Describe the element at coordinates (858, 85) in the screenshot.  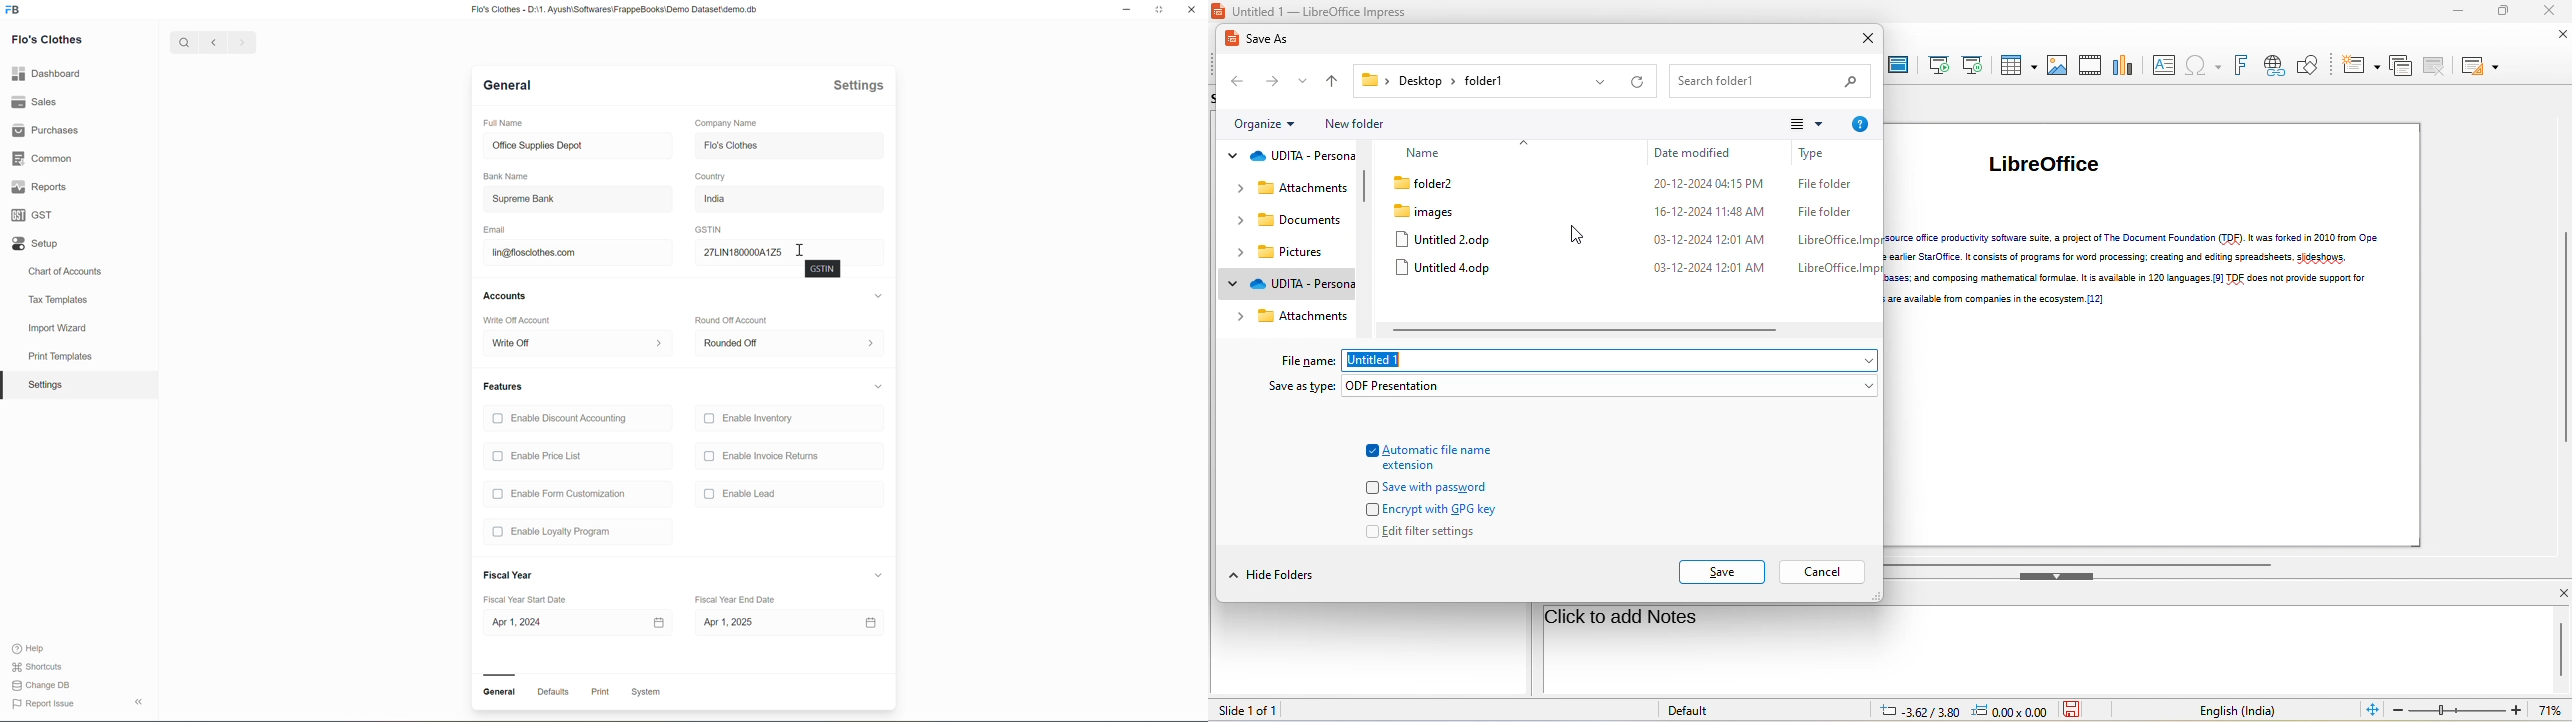
I see `Settings` at that location.